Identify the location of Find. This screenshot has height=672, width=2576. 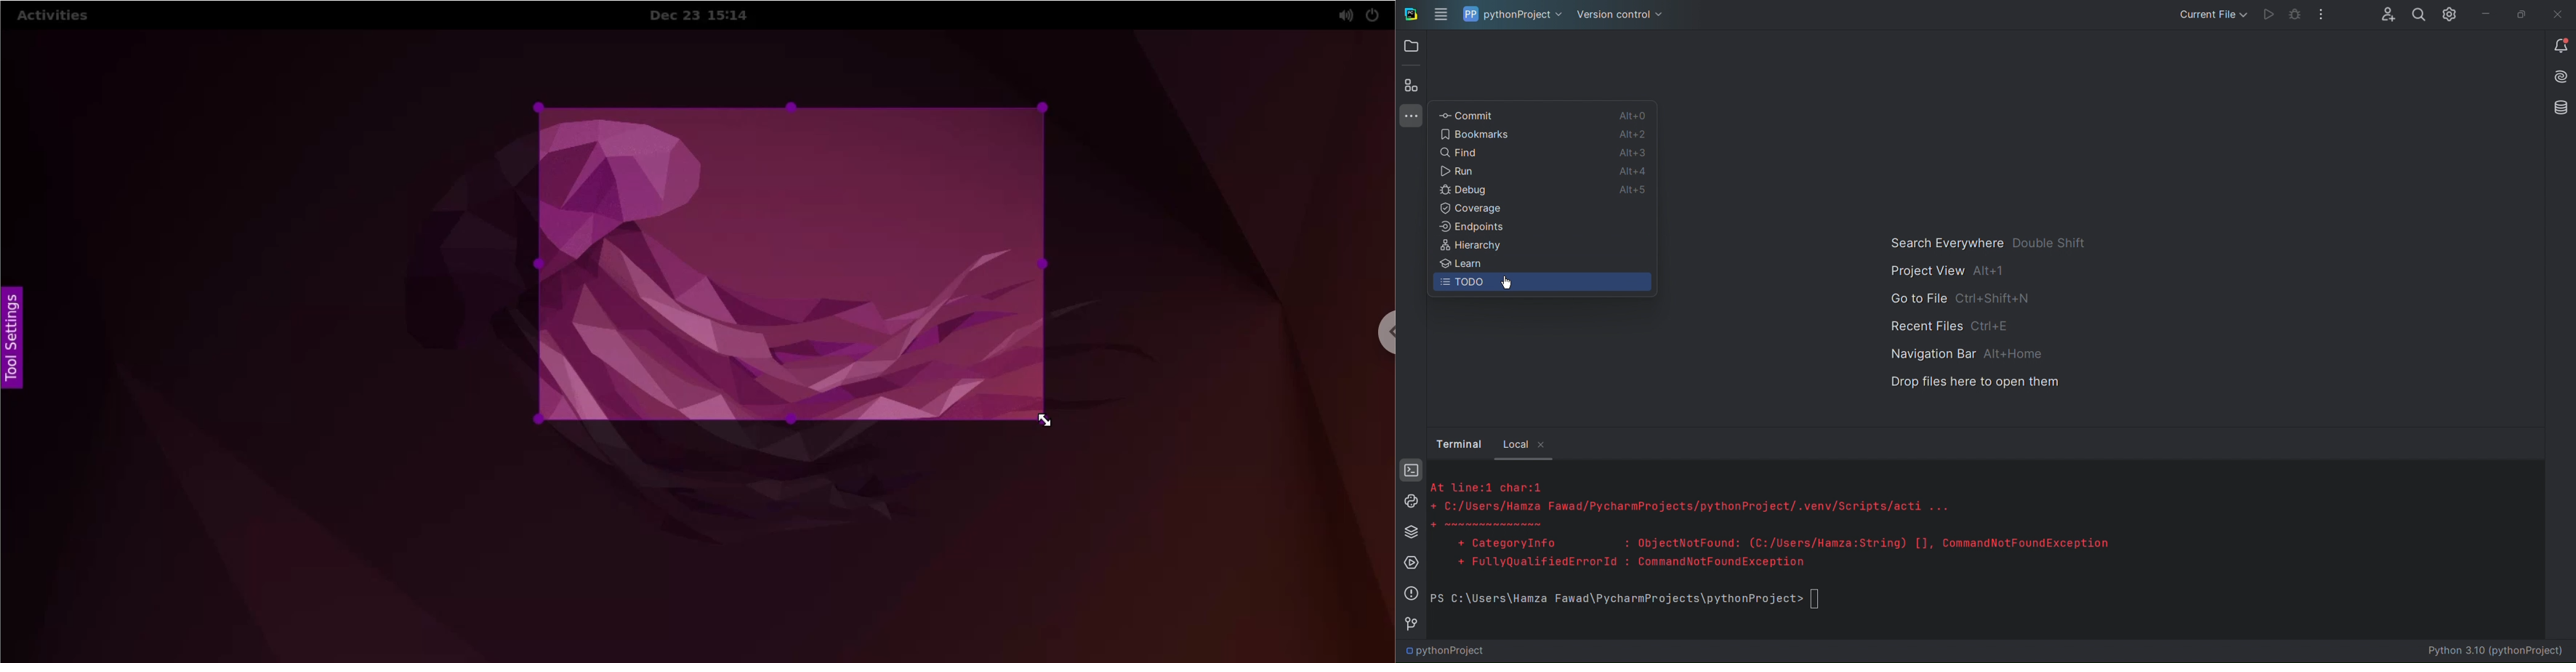
(1458, 150).